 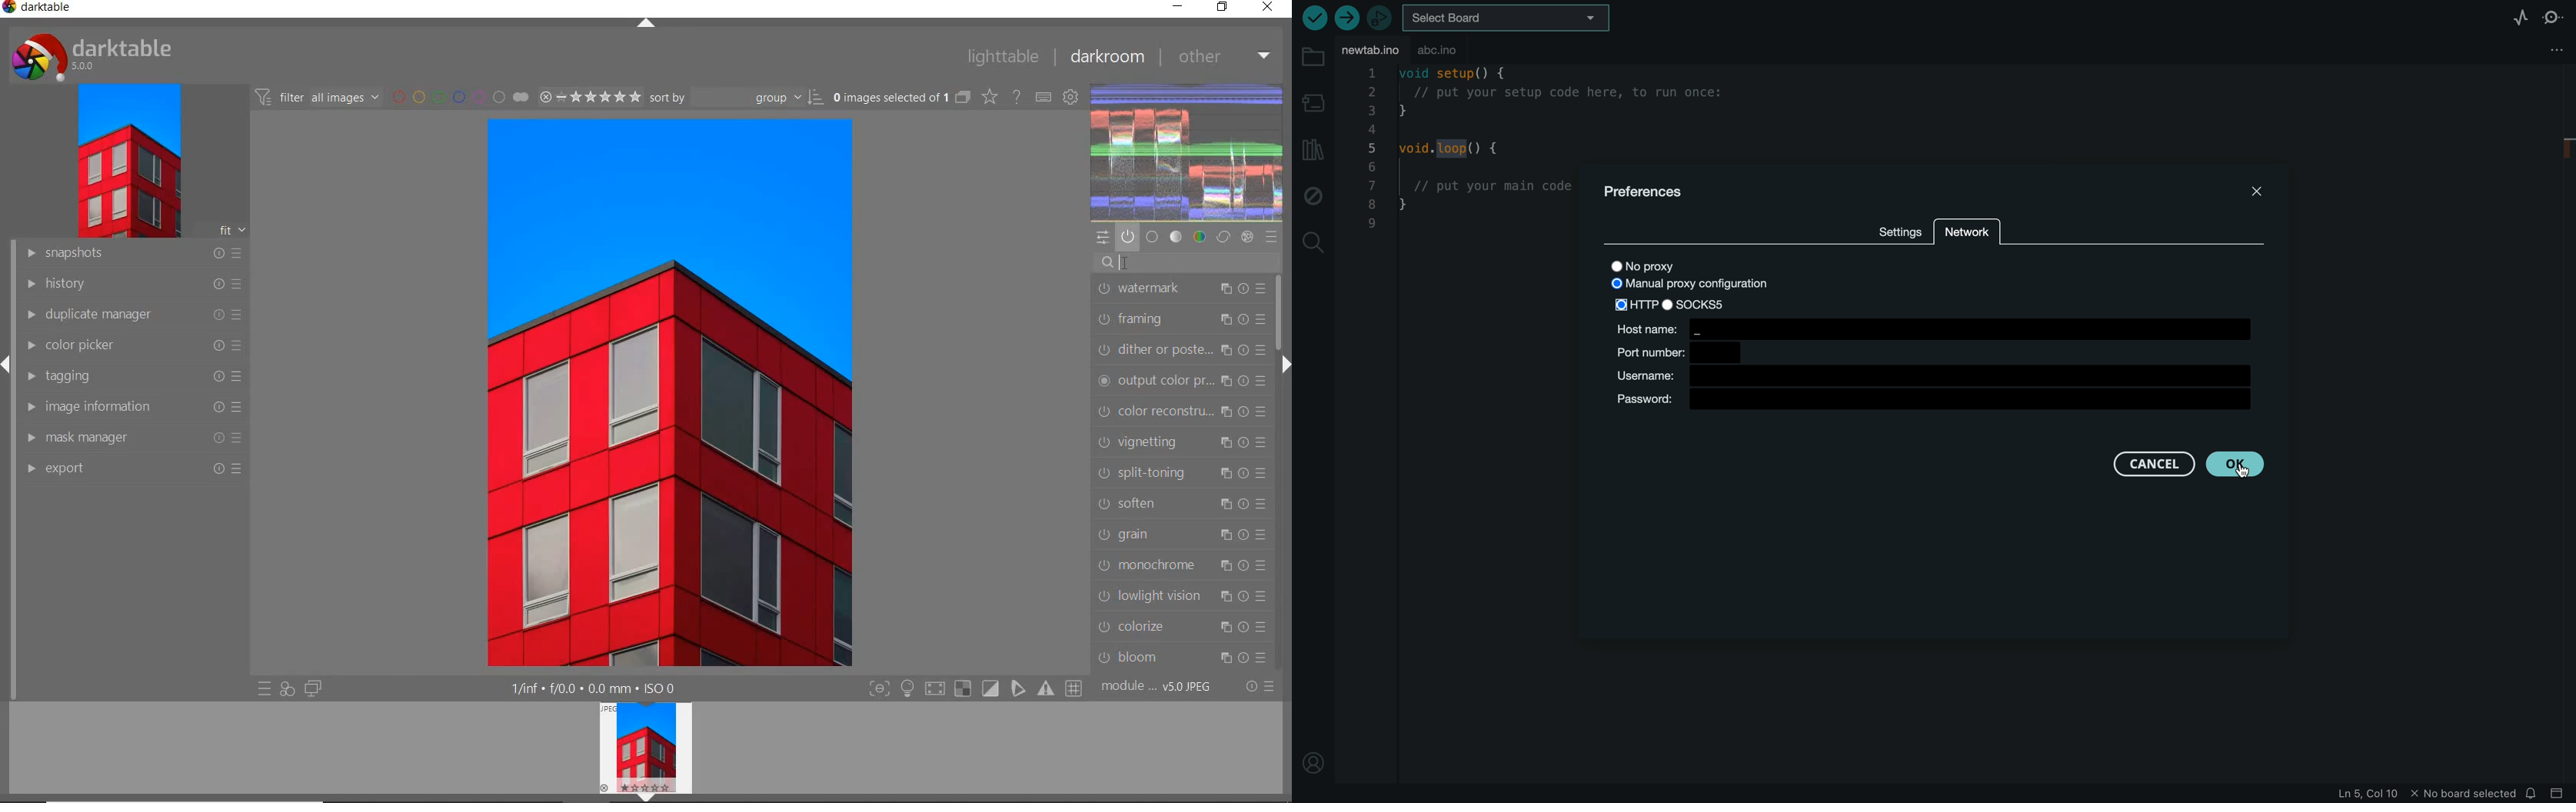 I want to click on no proxy, so click(x=1654, y=265).